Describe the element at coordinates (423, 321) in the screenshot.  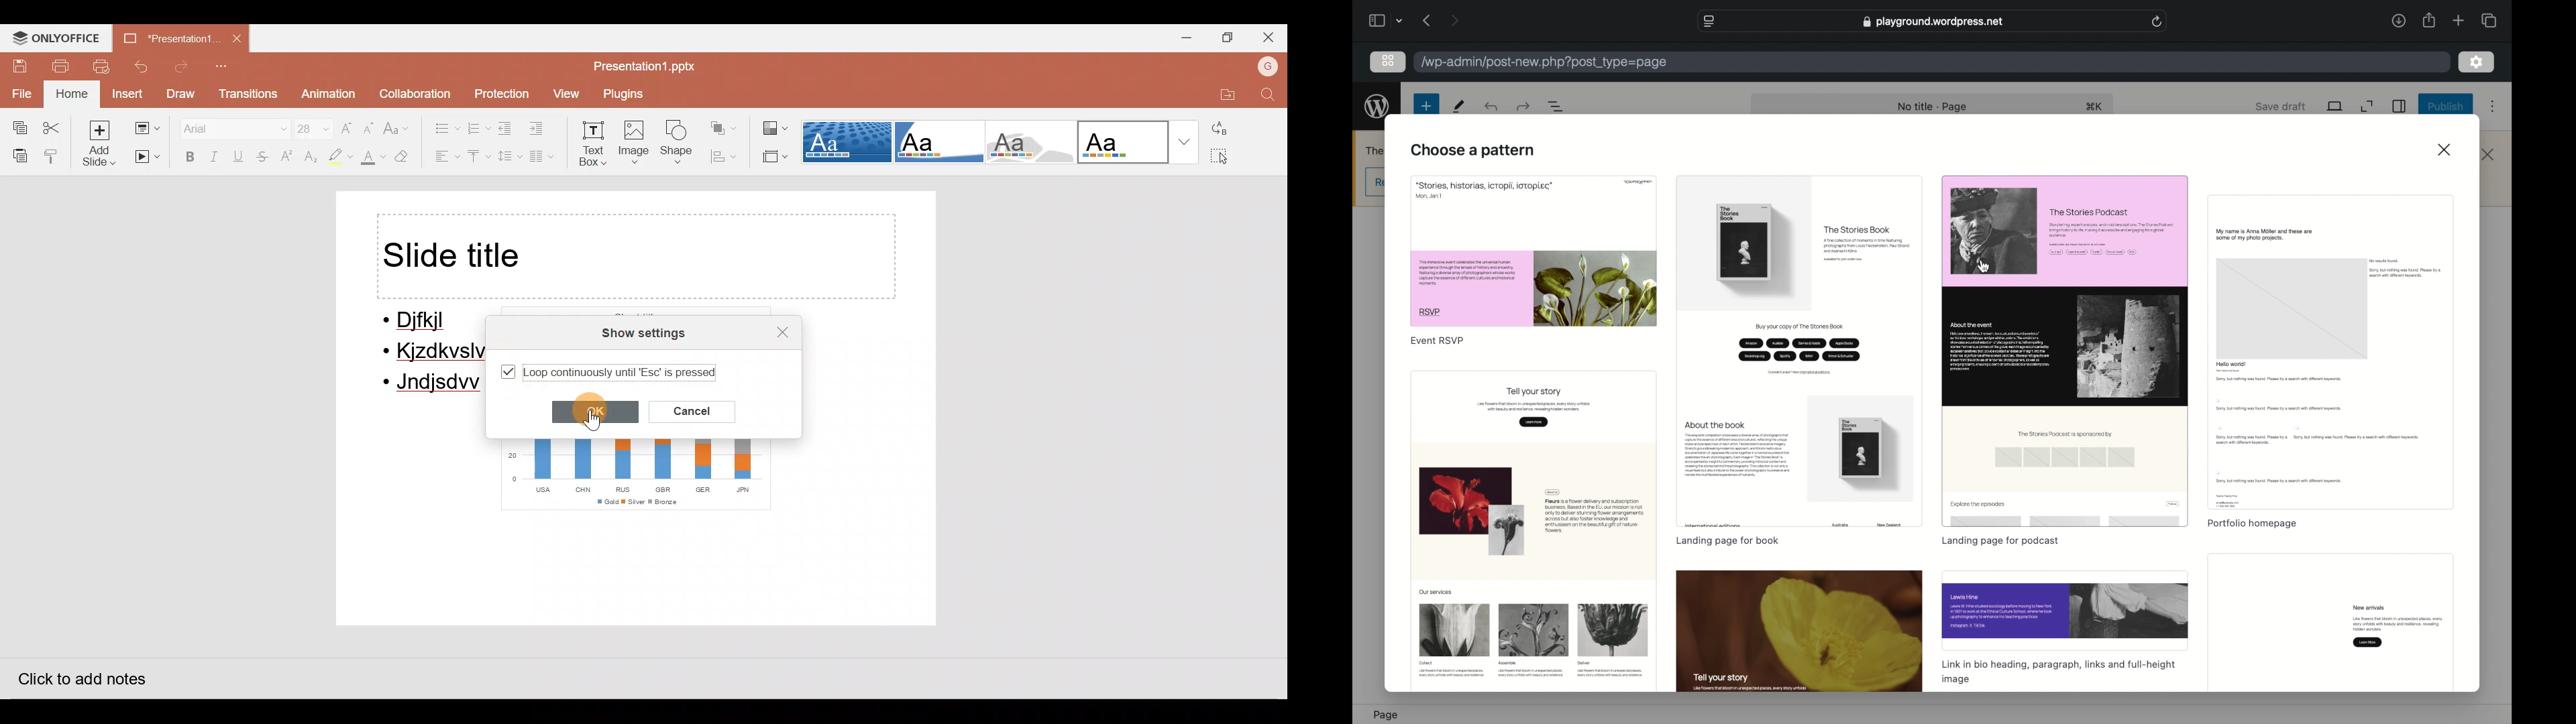
I see `Djfkjl` at that location.